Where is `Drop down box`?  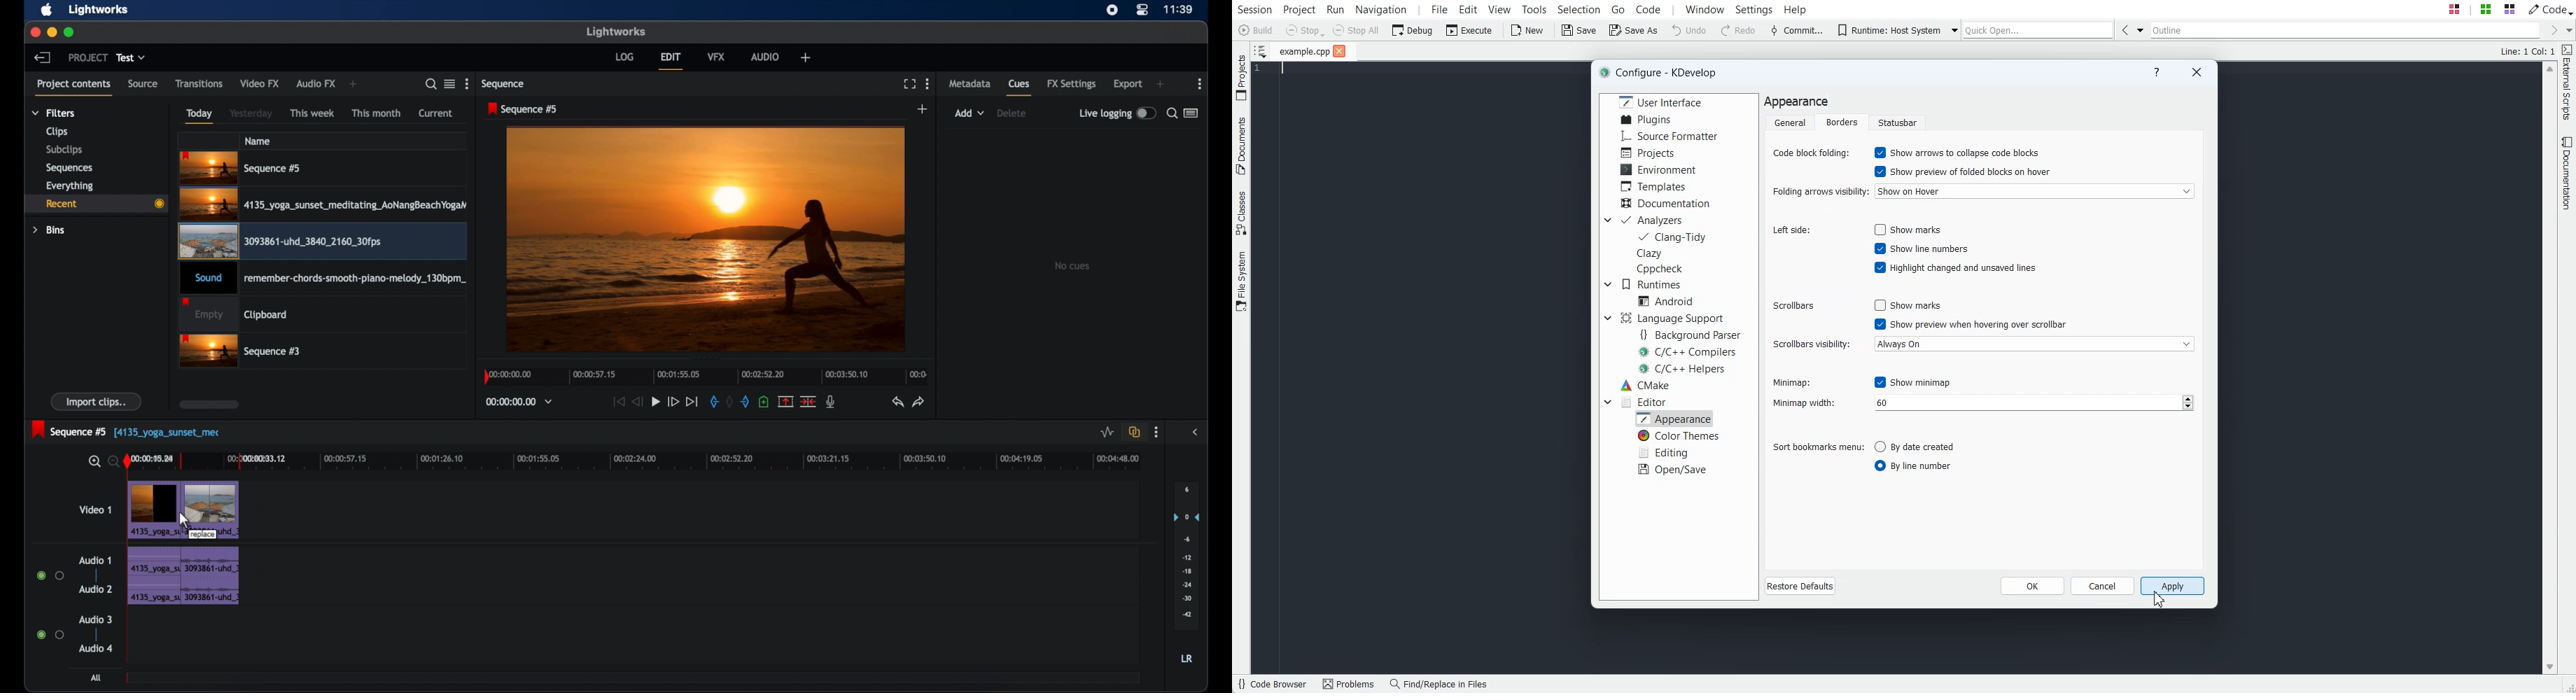
Drop down box is located at coordinates (1607, 284).